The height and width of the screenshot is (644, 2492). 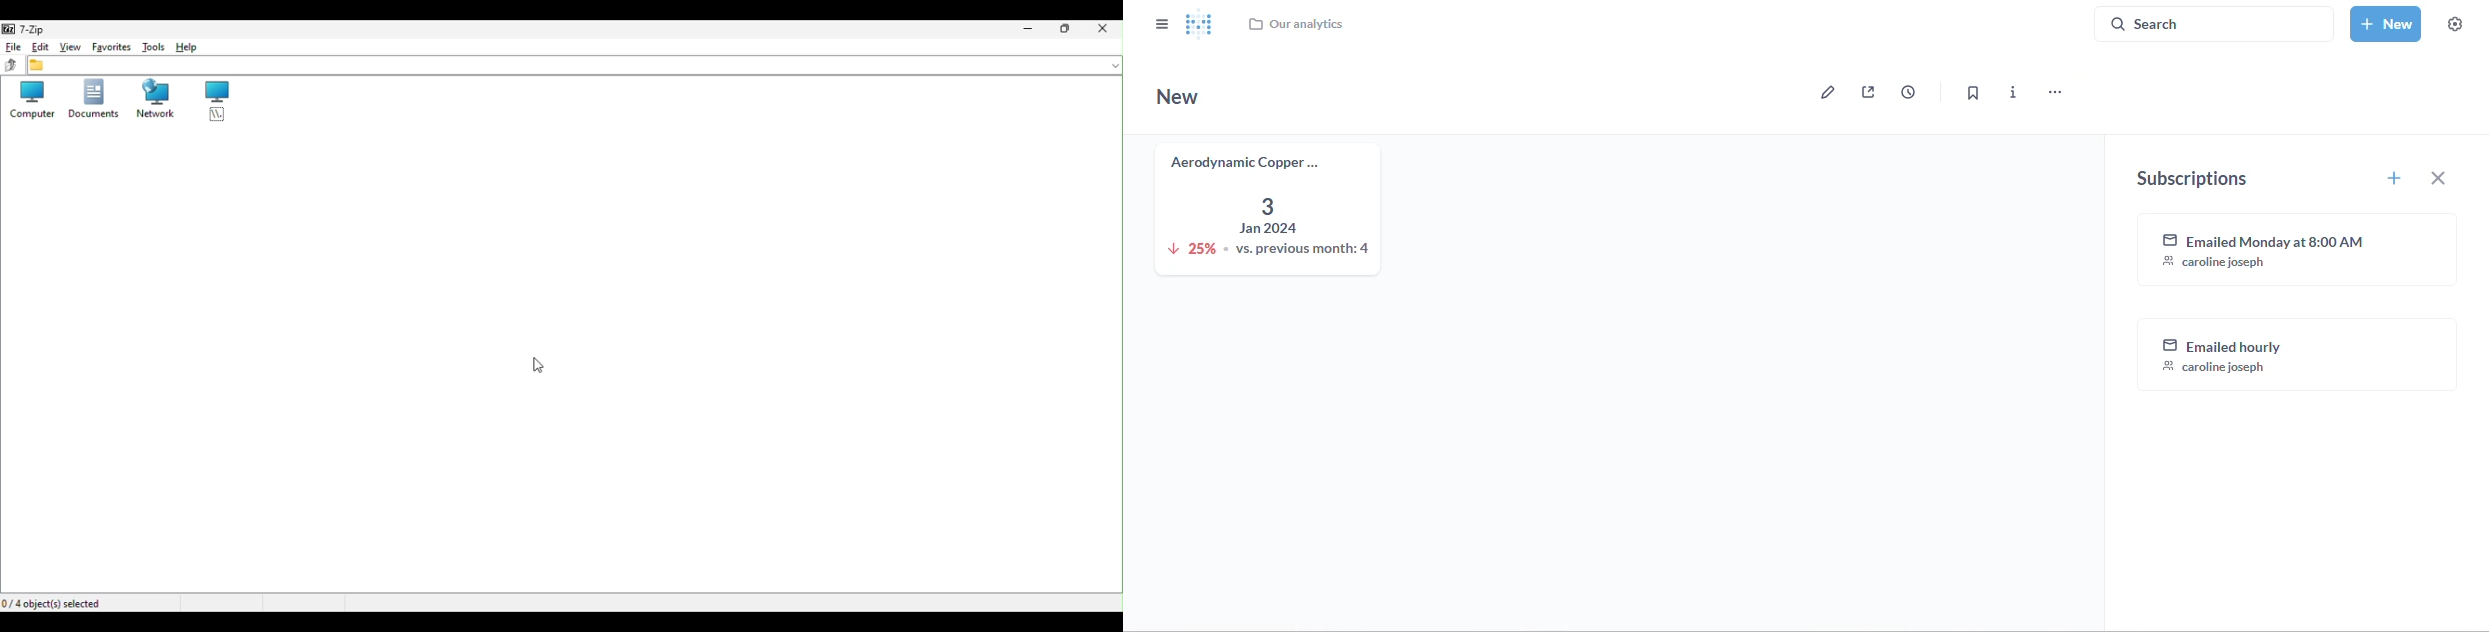 I want to click on up, so click(x=11, y=64).